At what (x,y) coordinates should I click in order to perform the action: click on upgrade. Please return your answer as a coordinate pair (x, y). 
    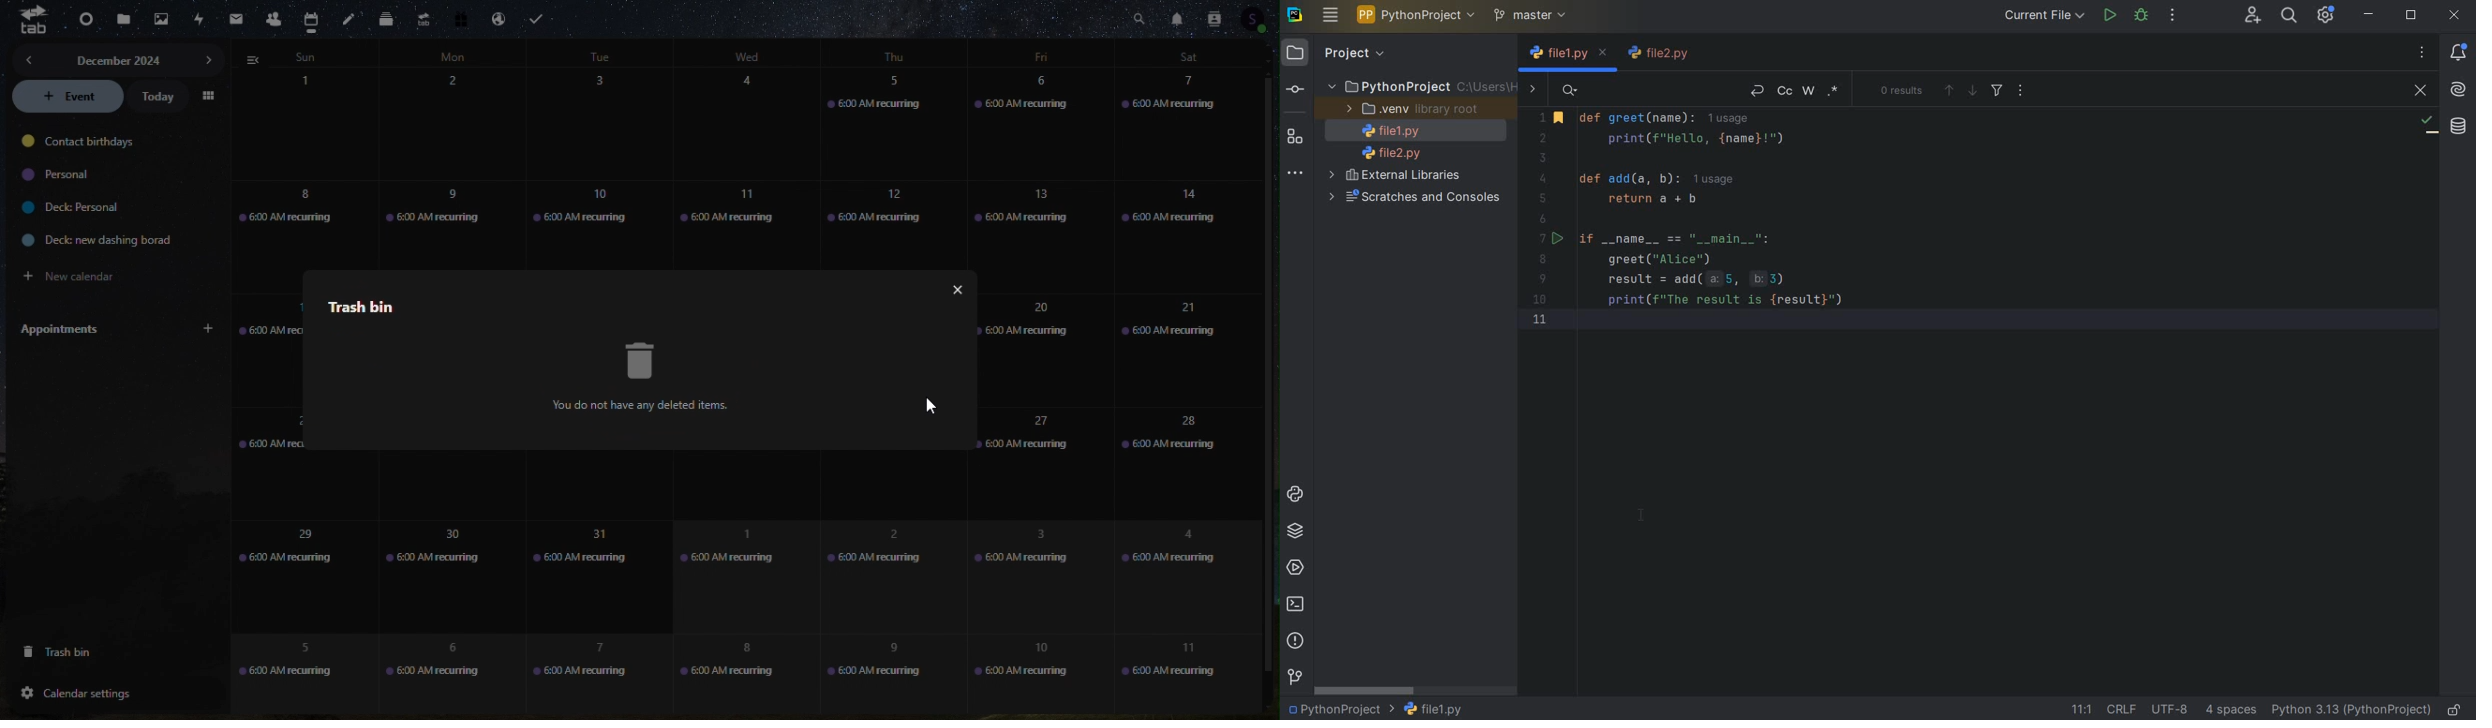
    Looking at the image, I should click on (422, 18).